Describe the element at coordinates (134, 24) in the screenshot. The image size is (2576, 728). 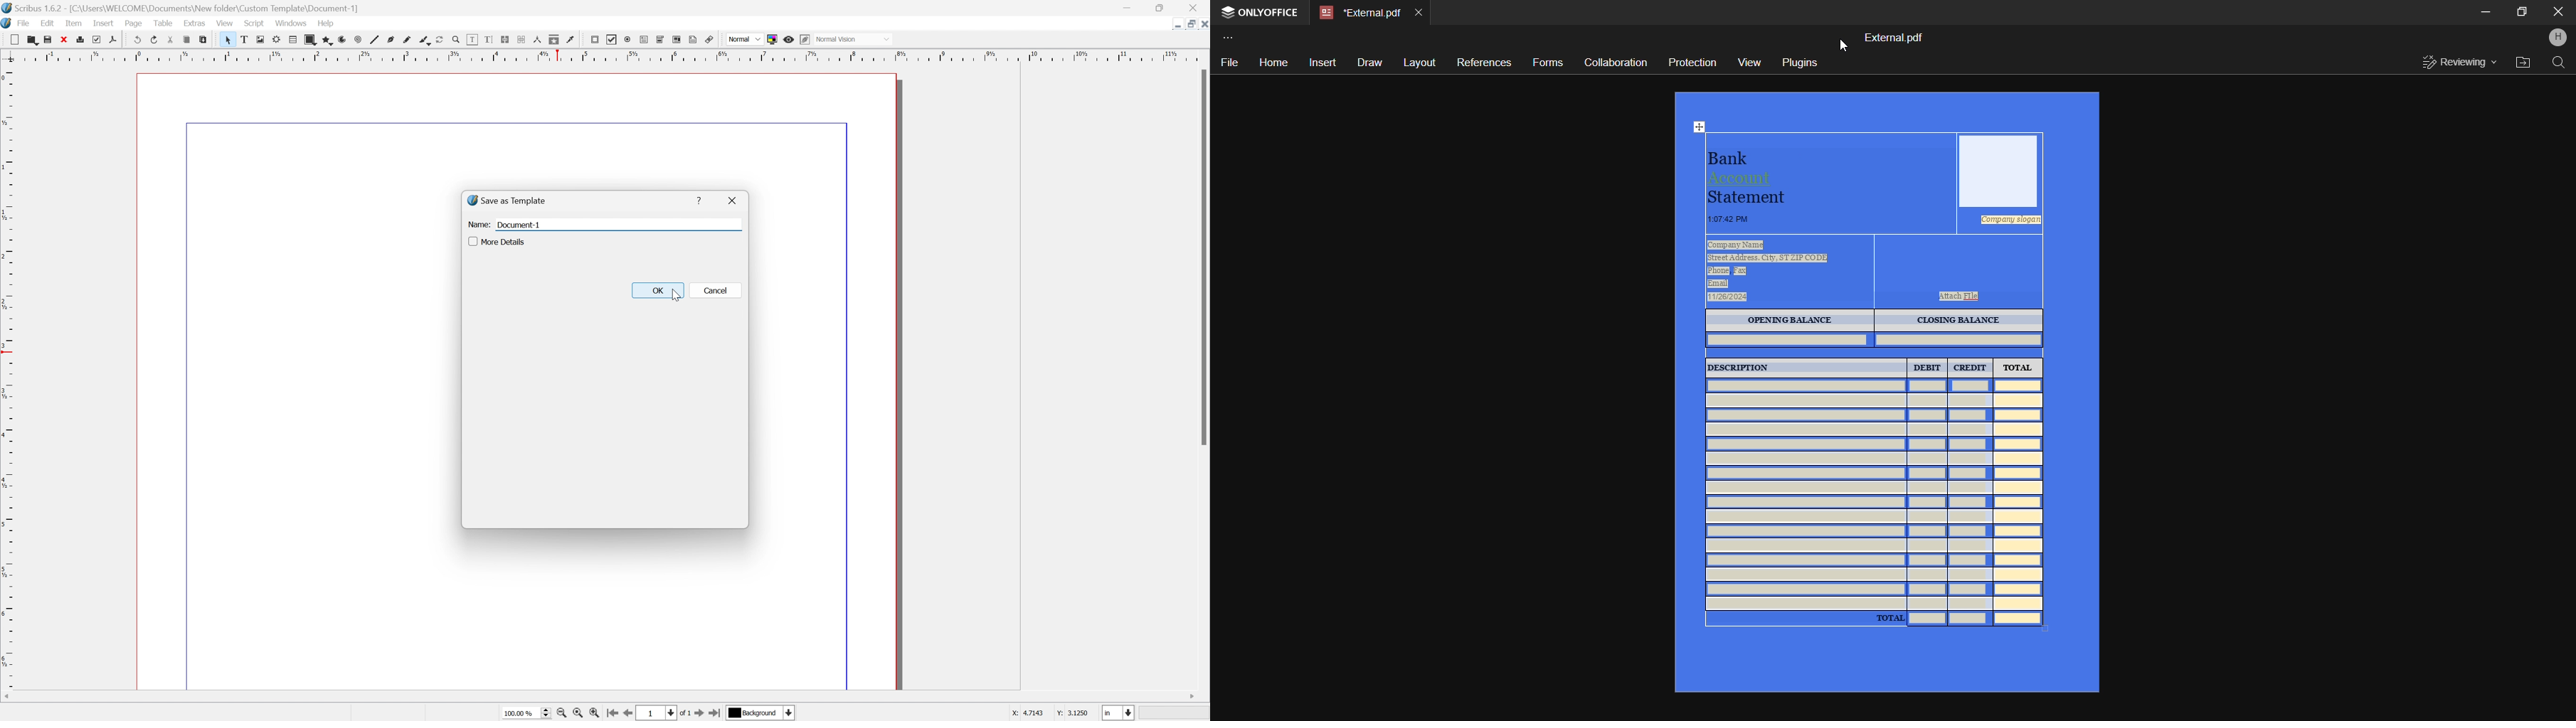
I see `page` at that location.